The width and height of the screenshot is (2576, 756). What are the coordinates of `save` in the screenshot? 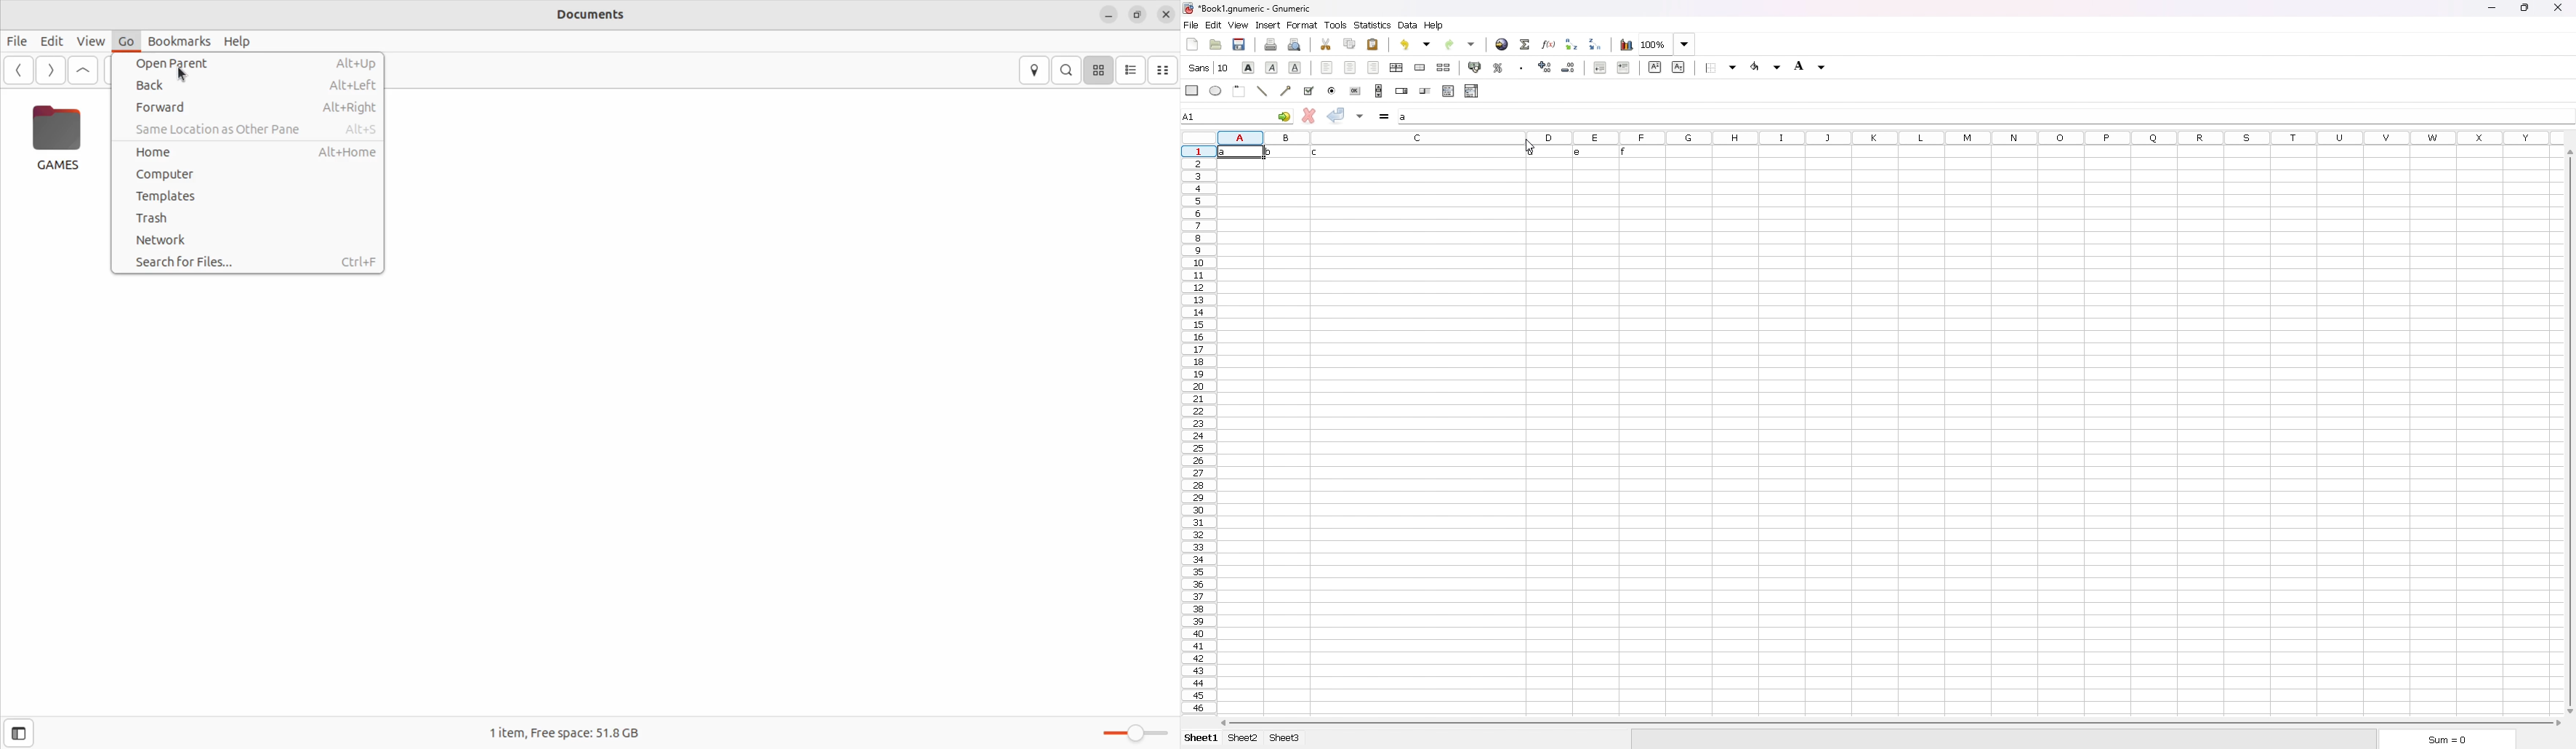 It's located at (1241, 43).